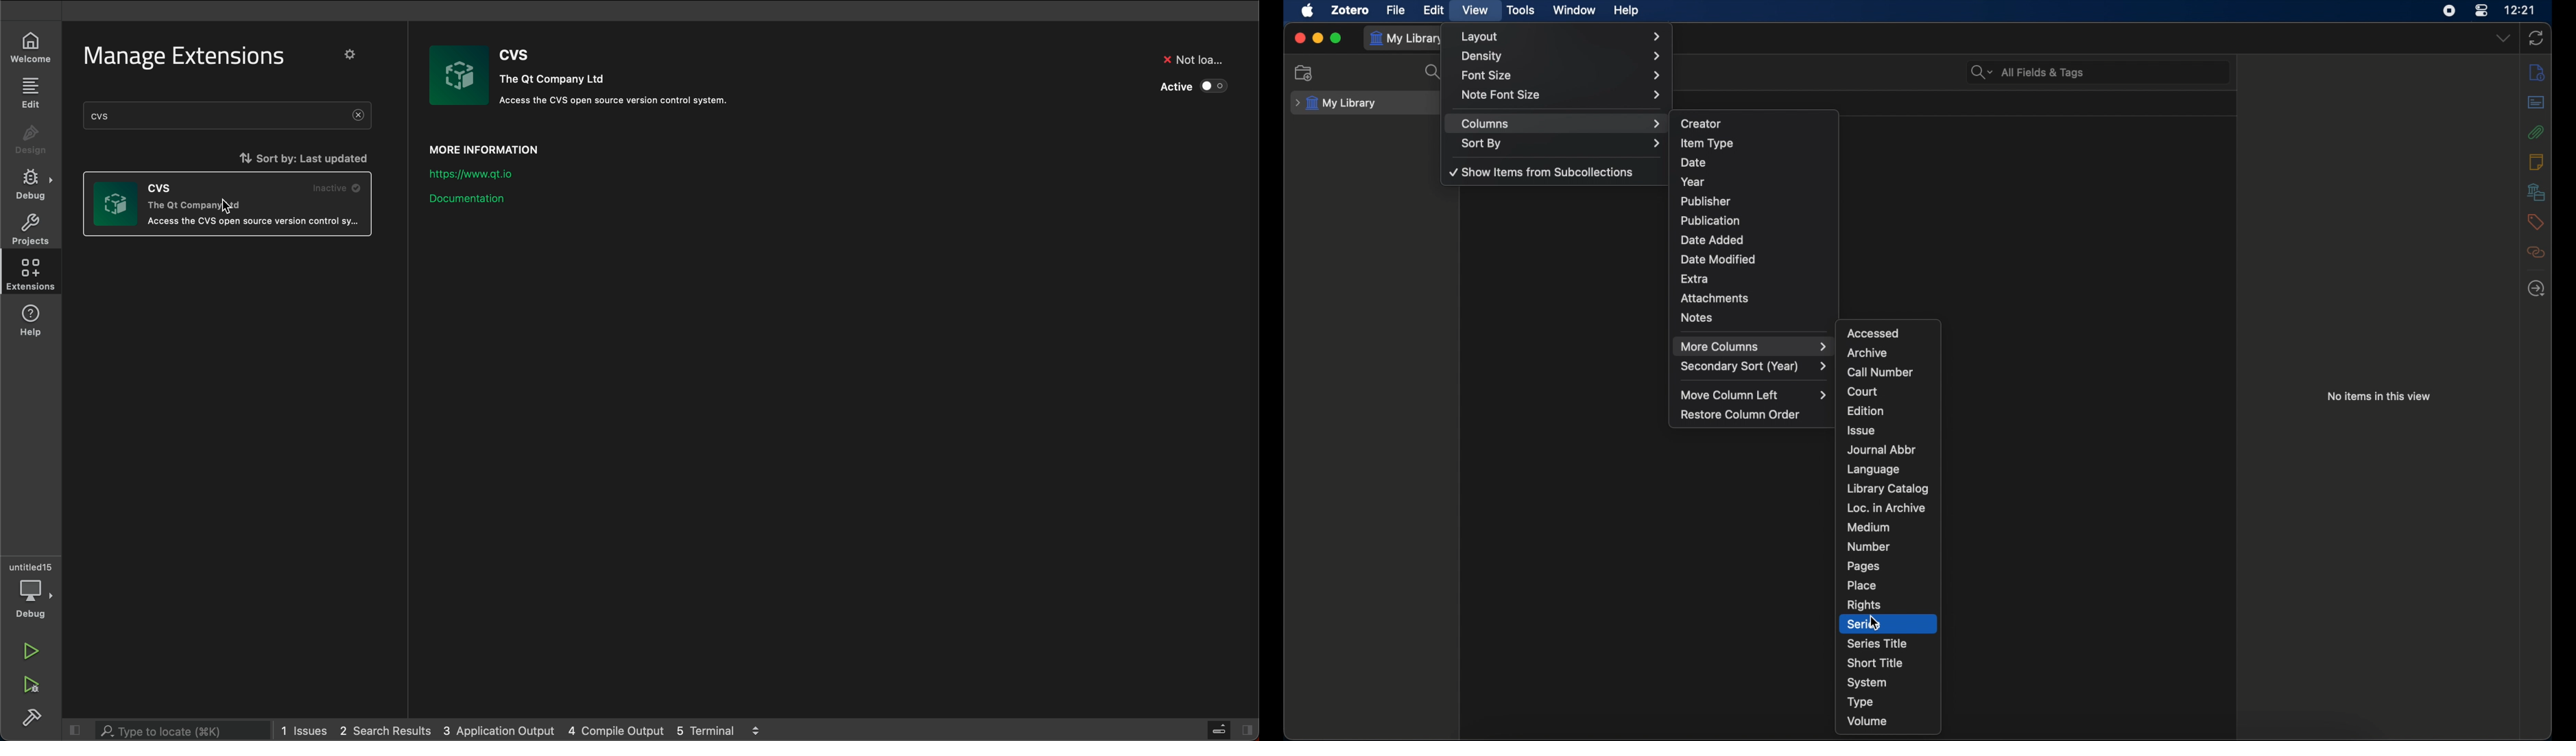 This screenshot has height=756, width=2576. What do you see at coordinates (1863, 392) in the screenshot?
I see `court` at bounding box center [1863, 392].